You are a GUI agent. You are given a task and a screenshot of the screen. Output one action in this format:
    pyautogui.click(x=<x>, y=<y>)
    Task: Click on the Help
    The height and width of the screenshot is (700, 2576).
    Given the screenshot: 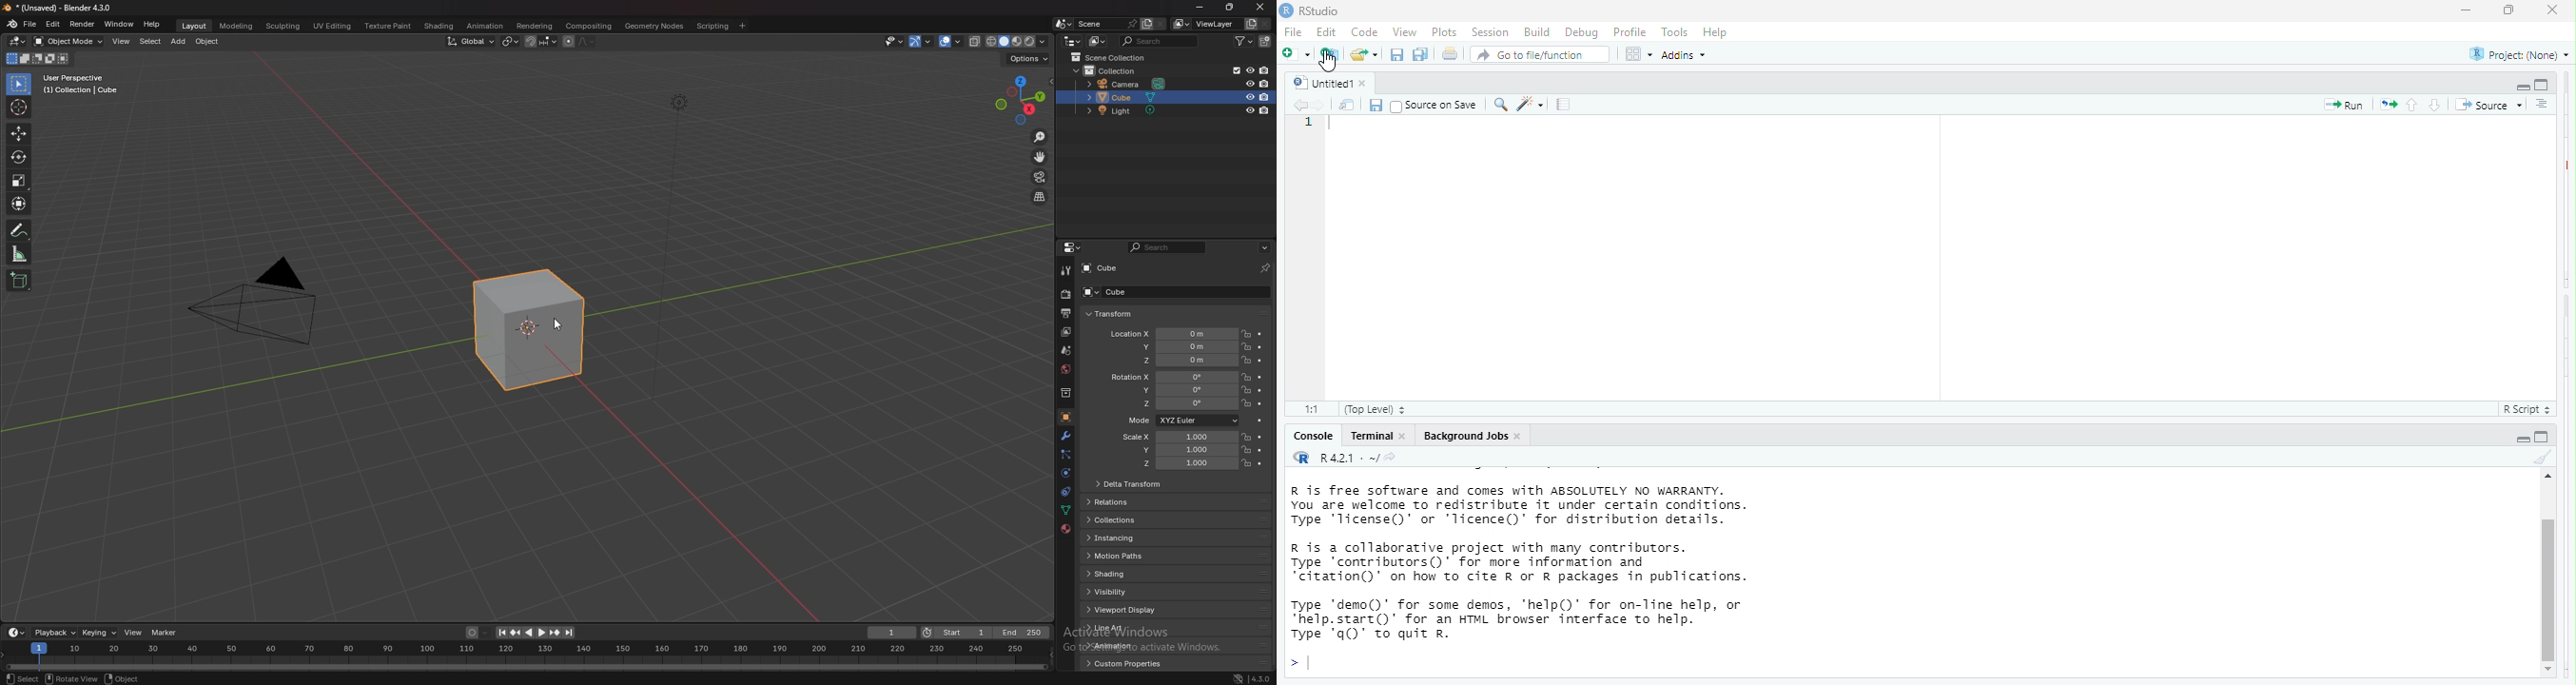 What is the action you would take?
    pyautogui.click(x=1717, y=31)
    